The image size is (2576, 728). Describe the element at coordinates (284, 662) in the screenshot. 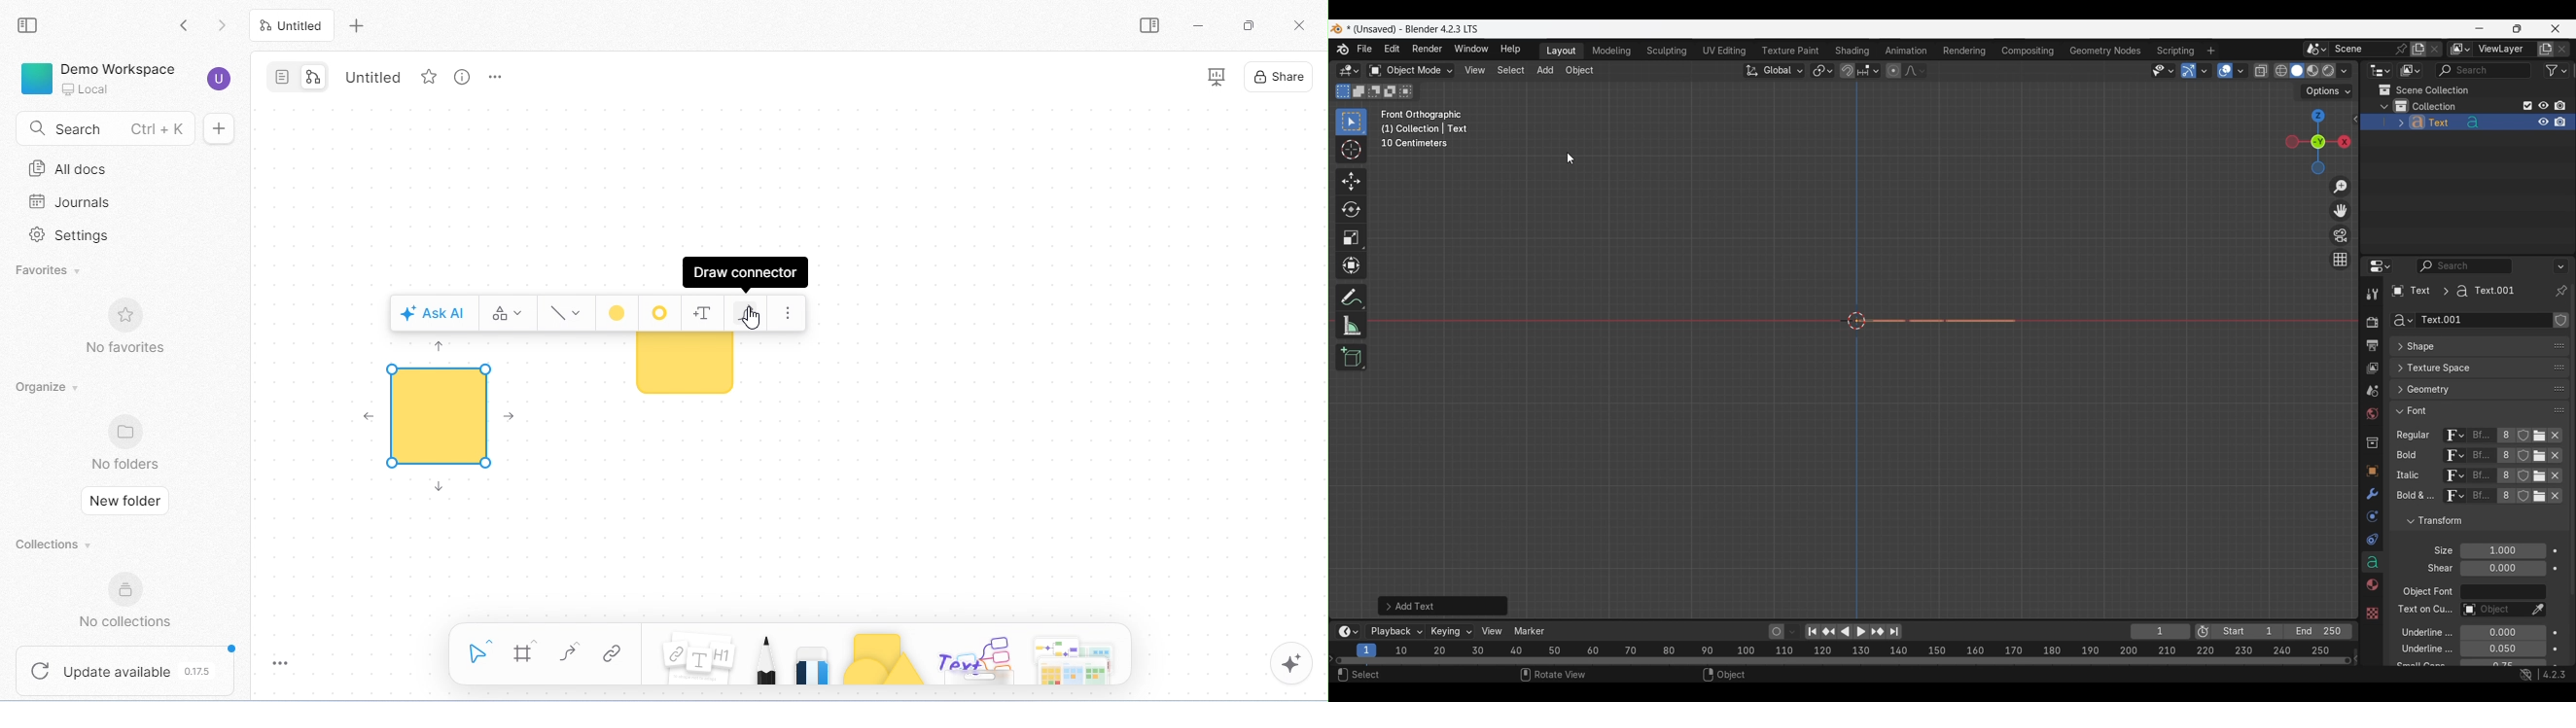

I see `toggle zoom` at that location.